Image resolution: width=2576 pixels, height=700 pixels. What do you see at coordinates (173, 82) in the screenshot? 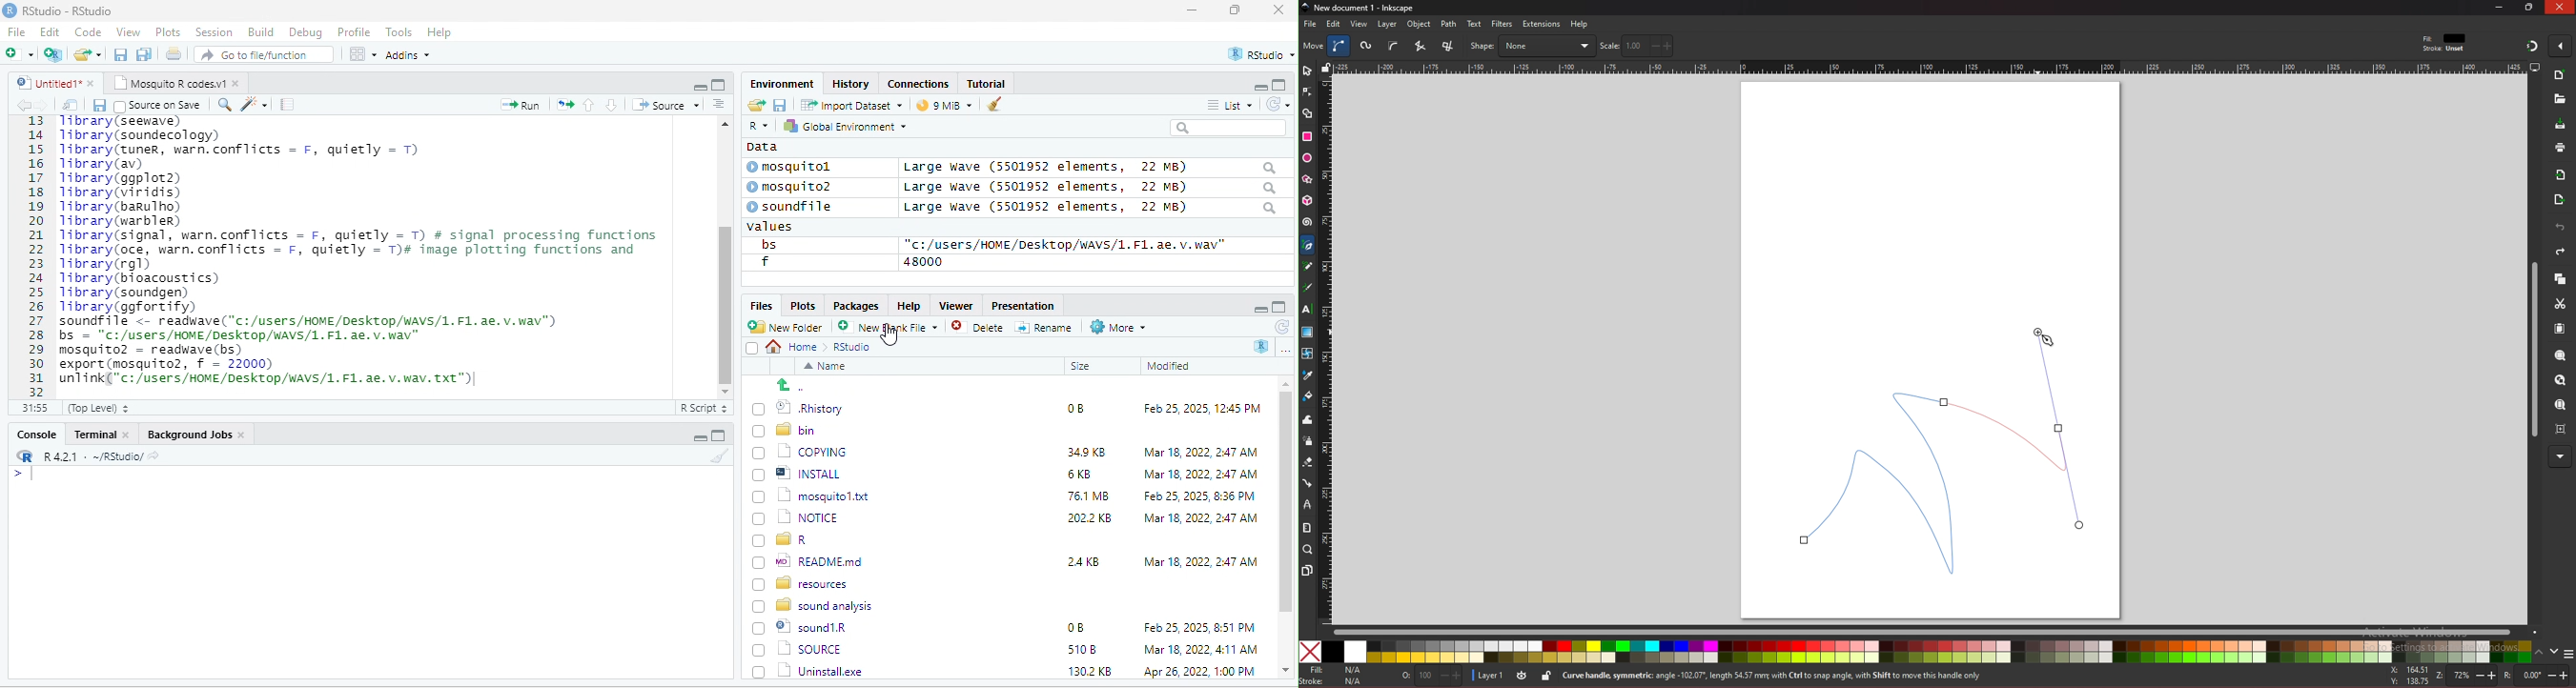
I see `‘Mosquito R codes.vi` at bounding box center [173, 82].